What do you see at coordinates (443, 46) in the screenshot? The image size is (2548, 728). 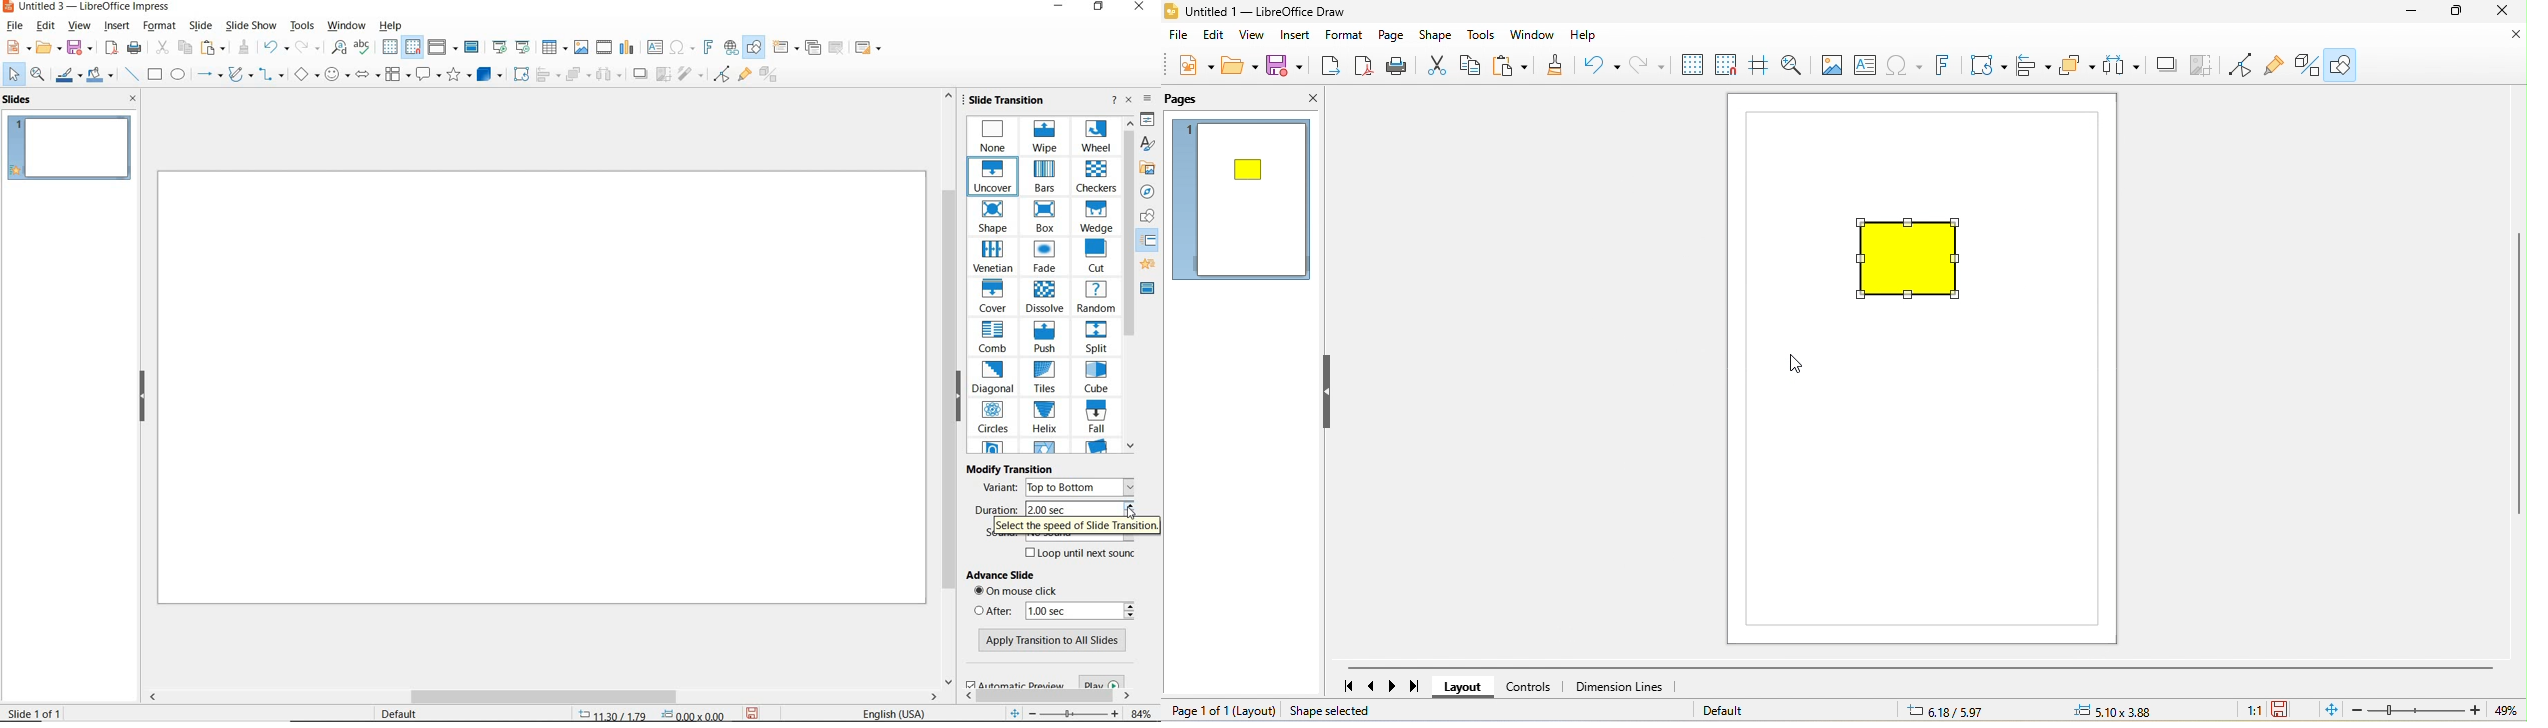 I see `DISPLAY VIEWS` at bounding box center [443, 46].